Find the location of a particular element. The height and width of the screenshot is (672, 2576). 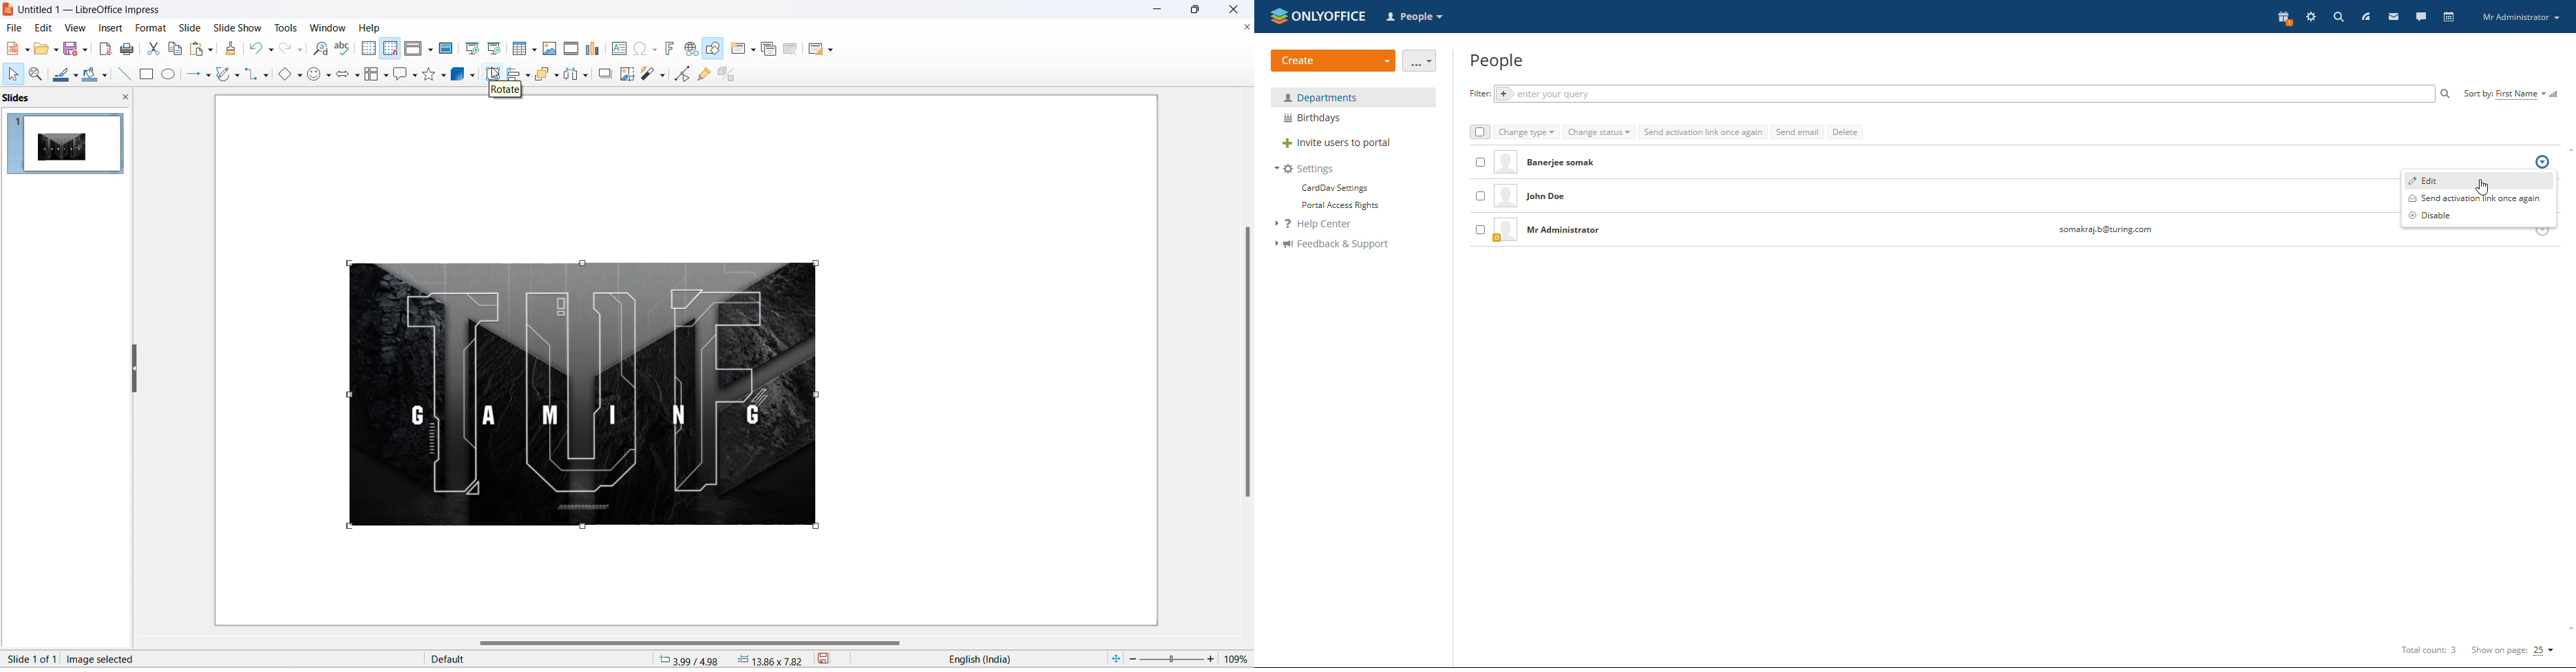

image selection markup is located at coordinates (350, 263).